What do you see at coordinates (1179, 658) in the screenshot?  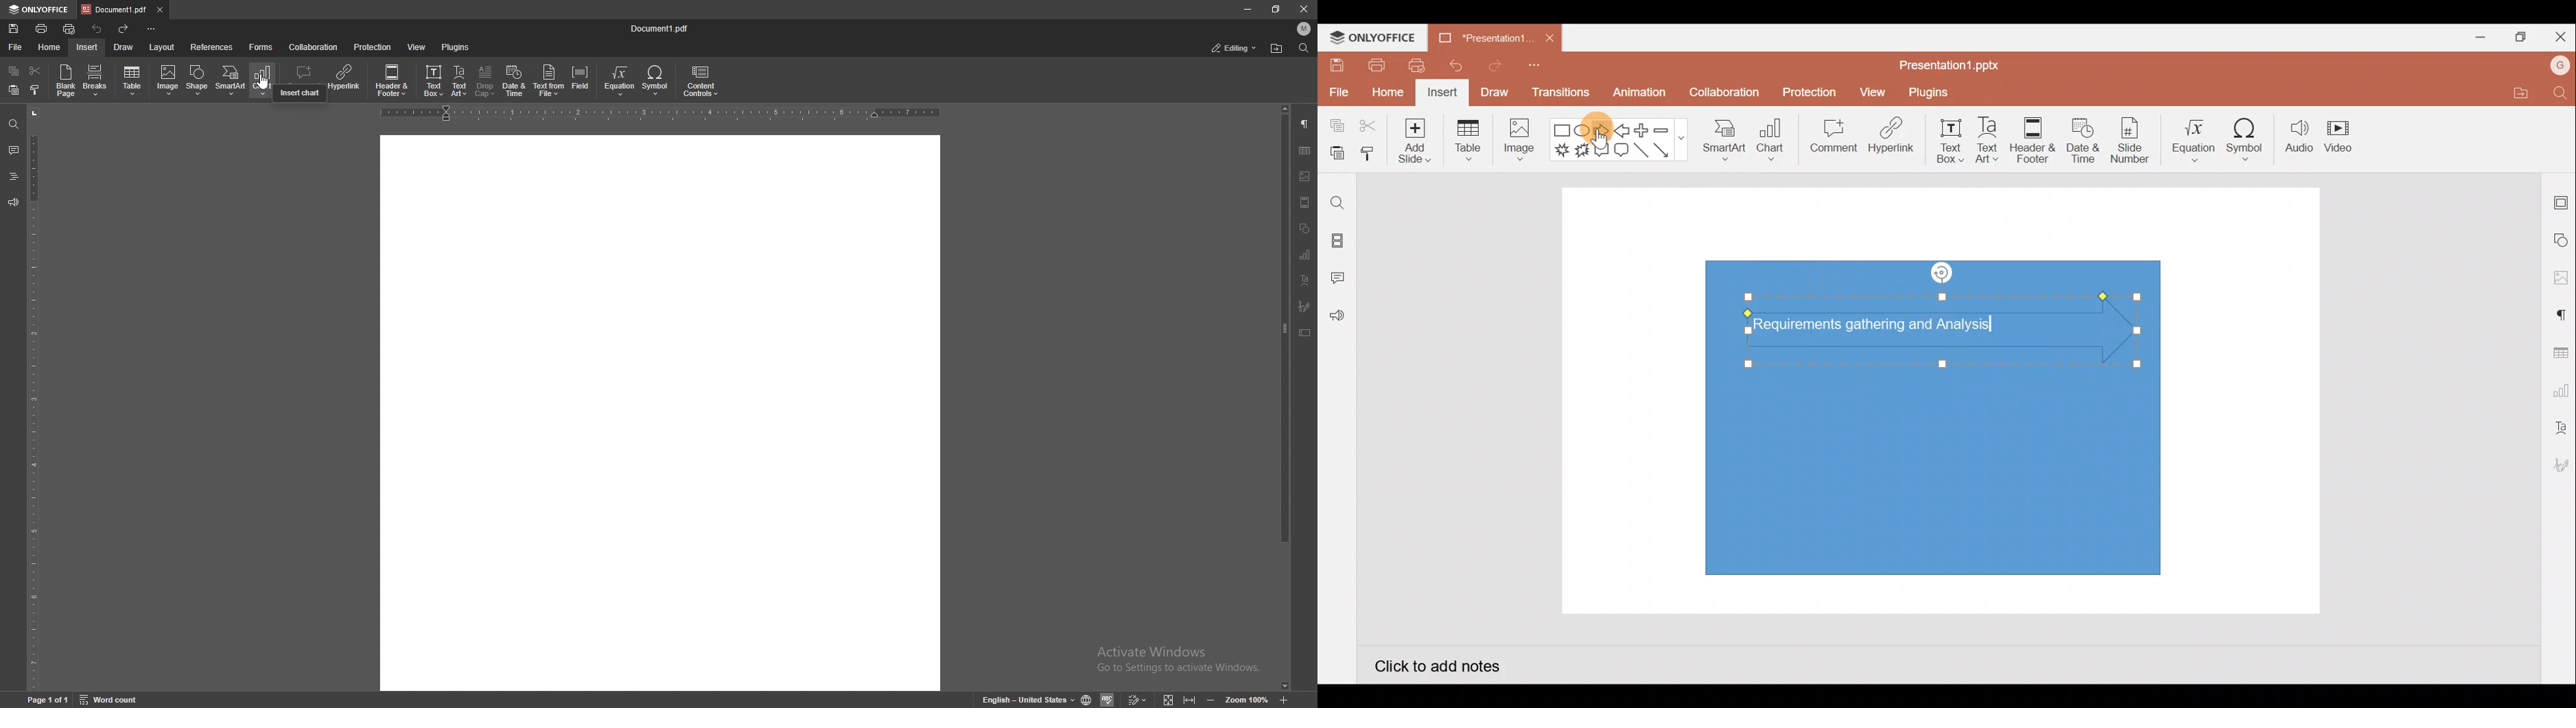 I see `Activate windows` at bounding box center [1179, 658].